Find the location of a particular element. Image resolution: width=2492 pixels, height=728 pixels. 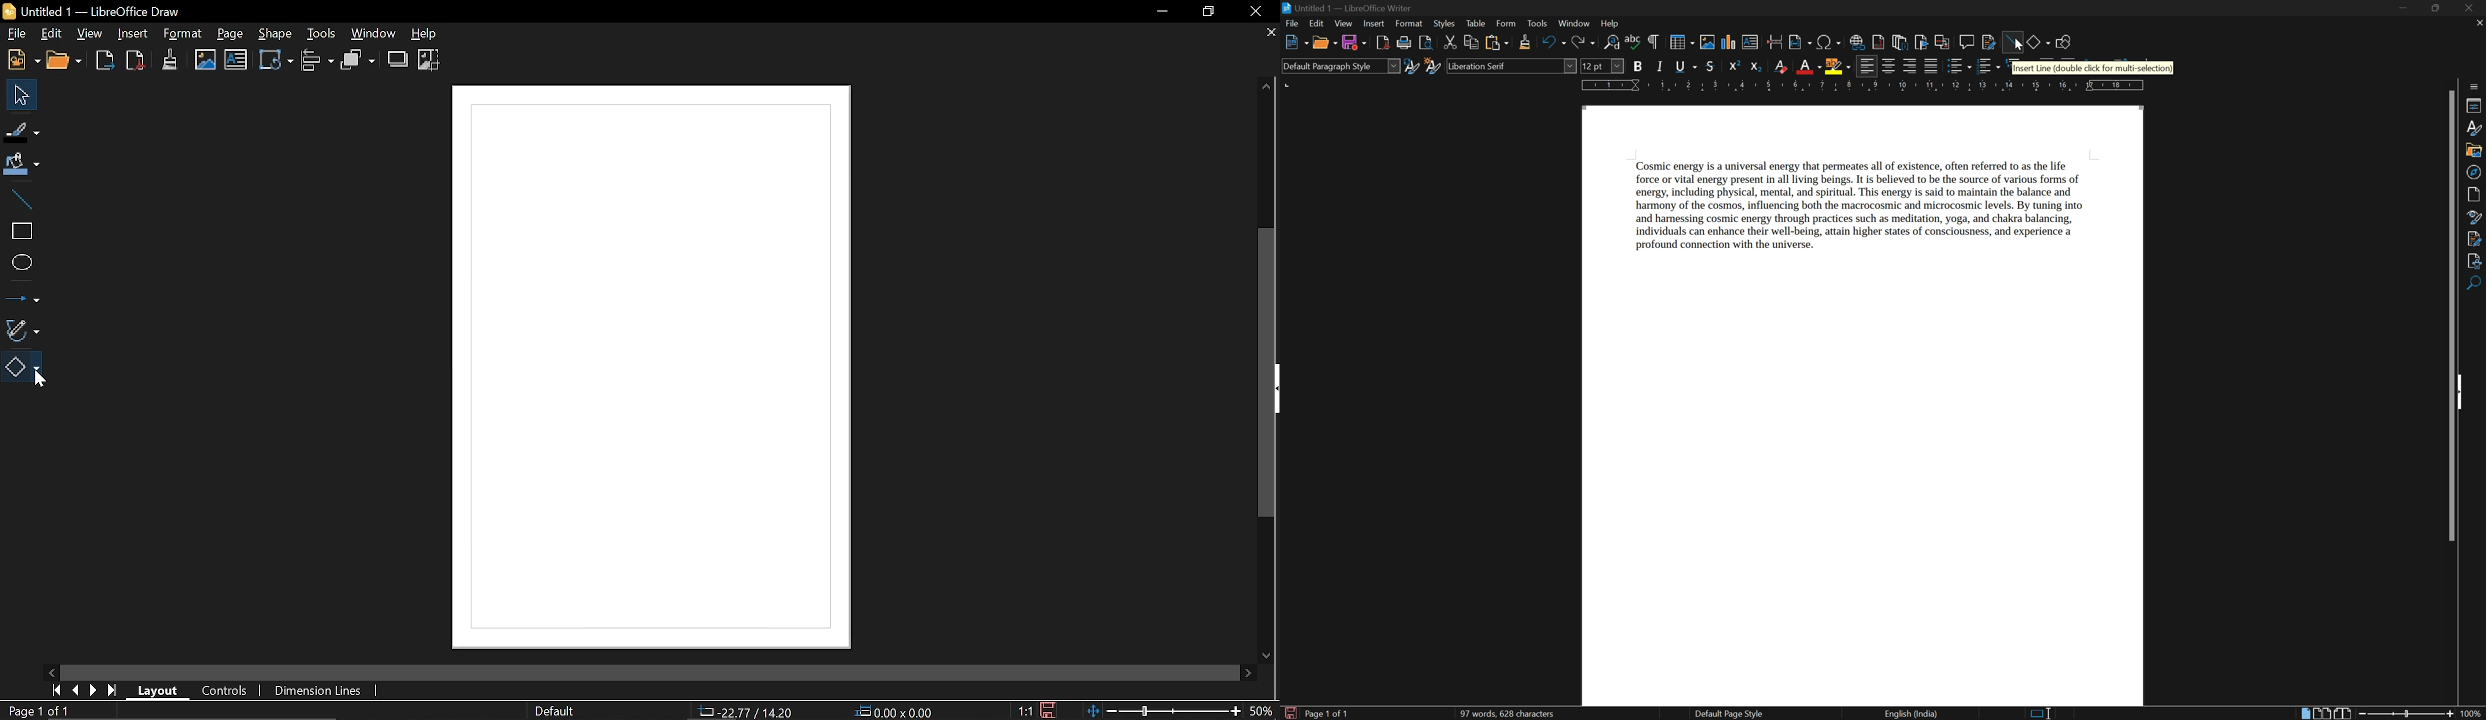

zoom out is located at coordinates (2364, 713).